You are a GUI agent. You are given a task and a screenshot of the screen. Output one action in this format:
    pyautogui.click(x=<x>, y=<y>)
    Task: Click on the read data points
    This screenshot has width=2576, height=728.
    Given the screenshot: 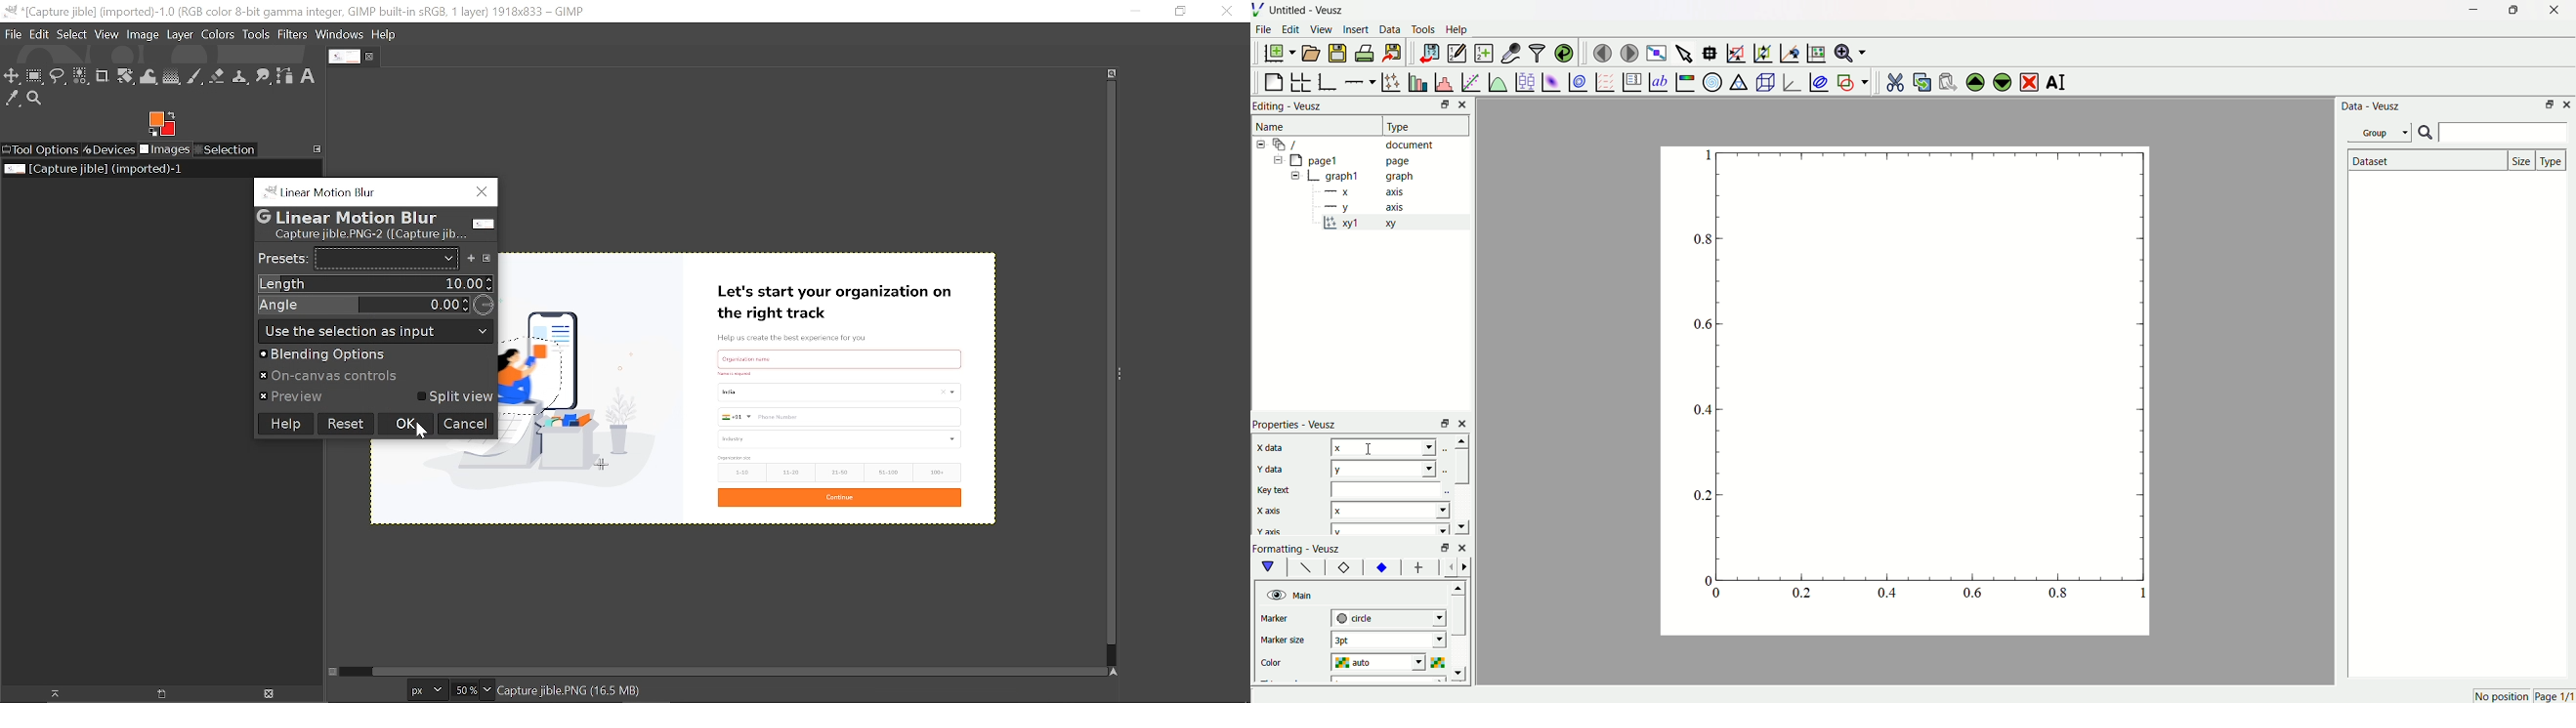 What is the action you would take?
    pyautogui.click(x=1713, y=50)
    